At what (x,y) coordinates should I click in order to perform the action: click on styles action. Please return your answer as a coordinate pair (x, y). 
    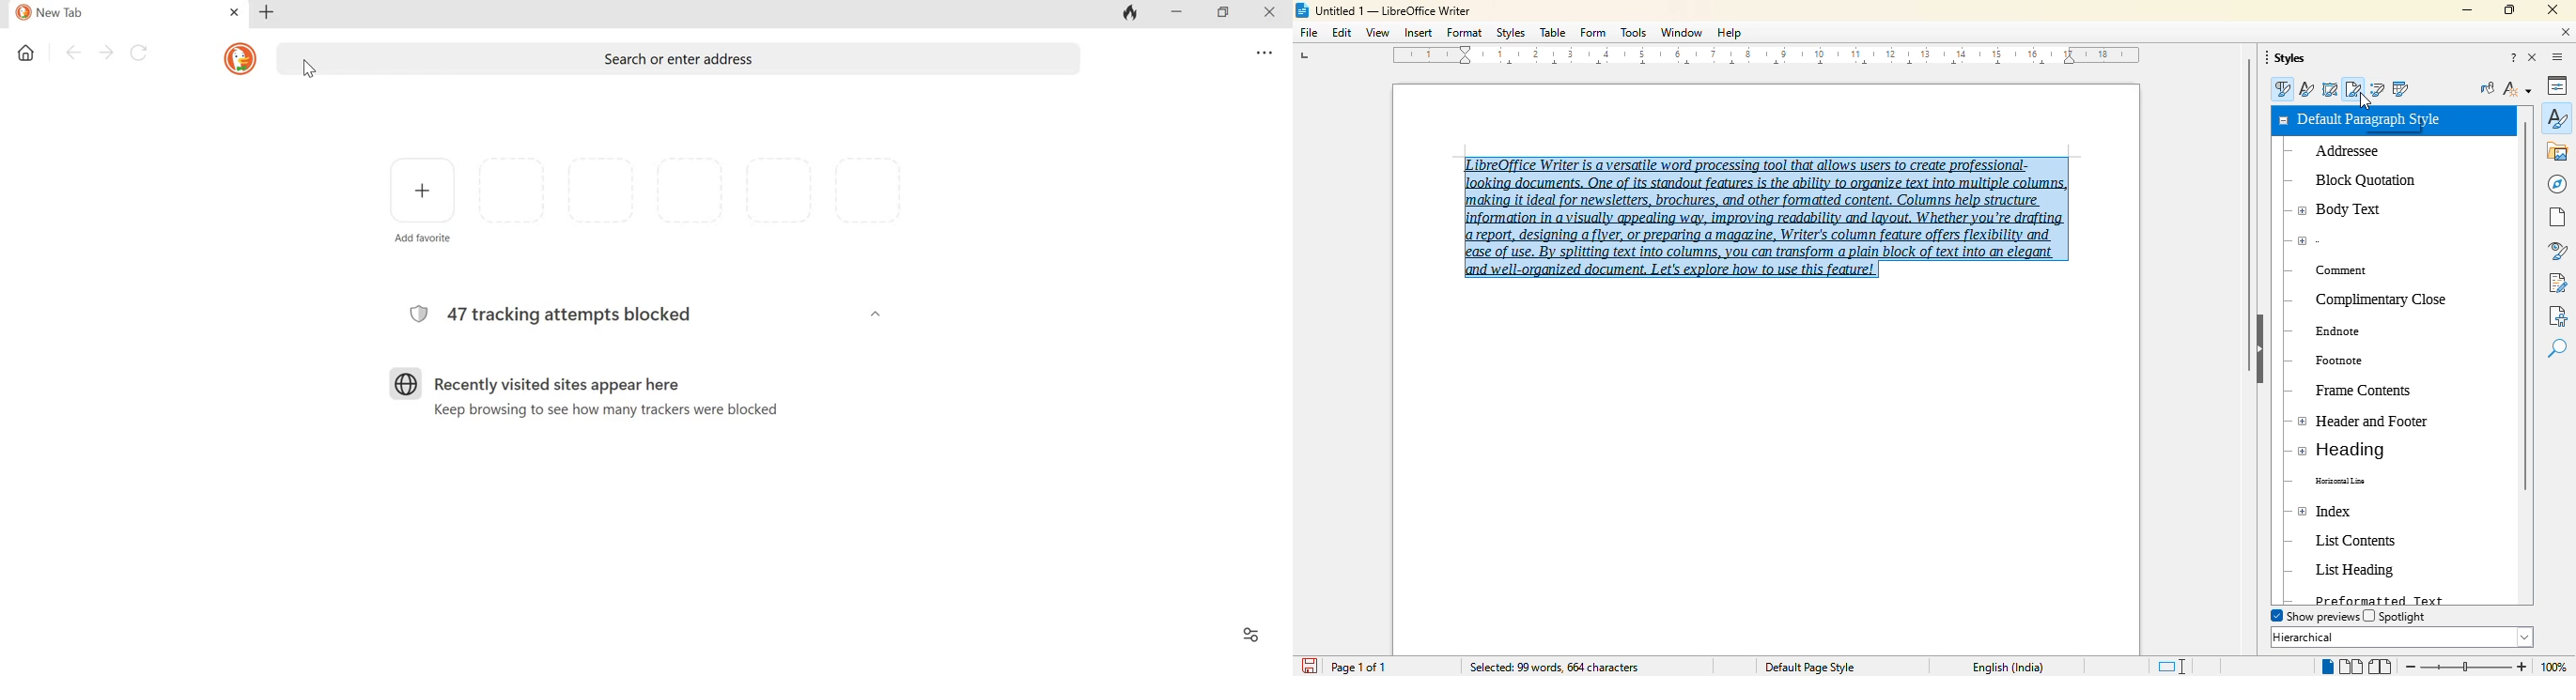
    Looking at the image, I should click on (2517, 88).